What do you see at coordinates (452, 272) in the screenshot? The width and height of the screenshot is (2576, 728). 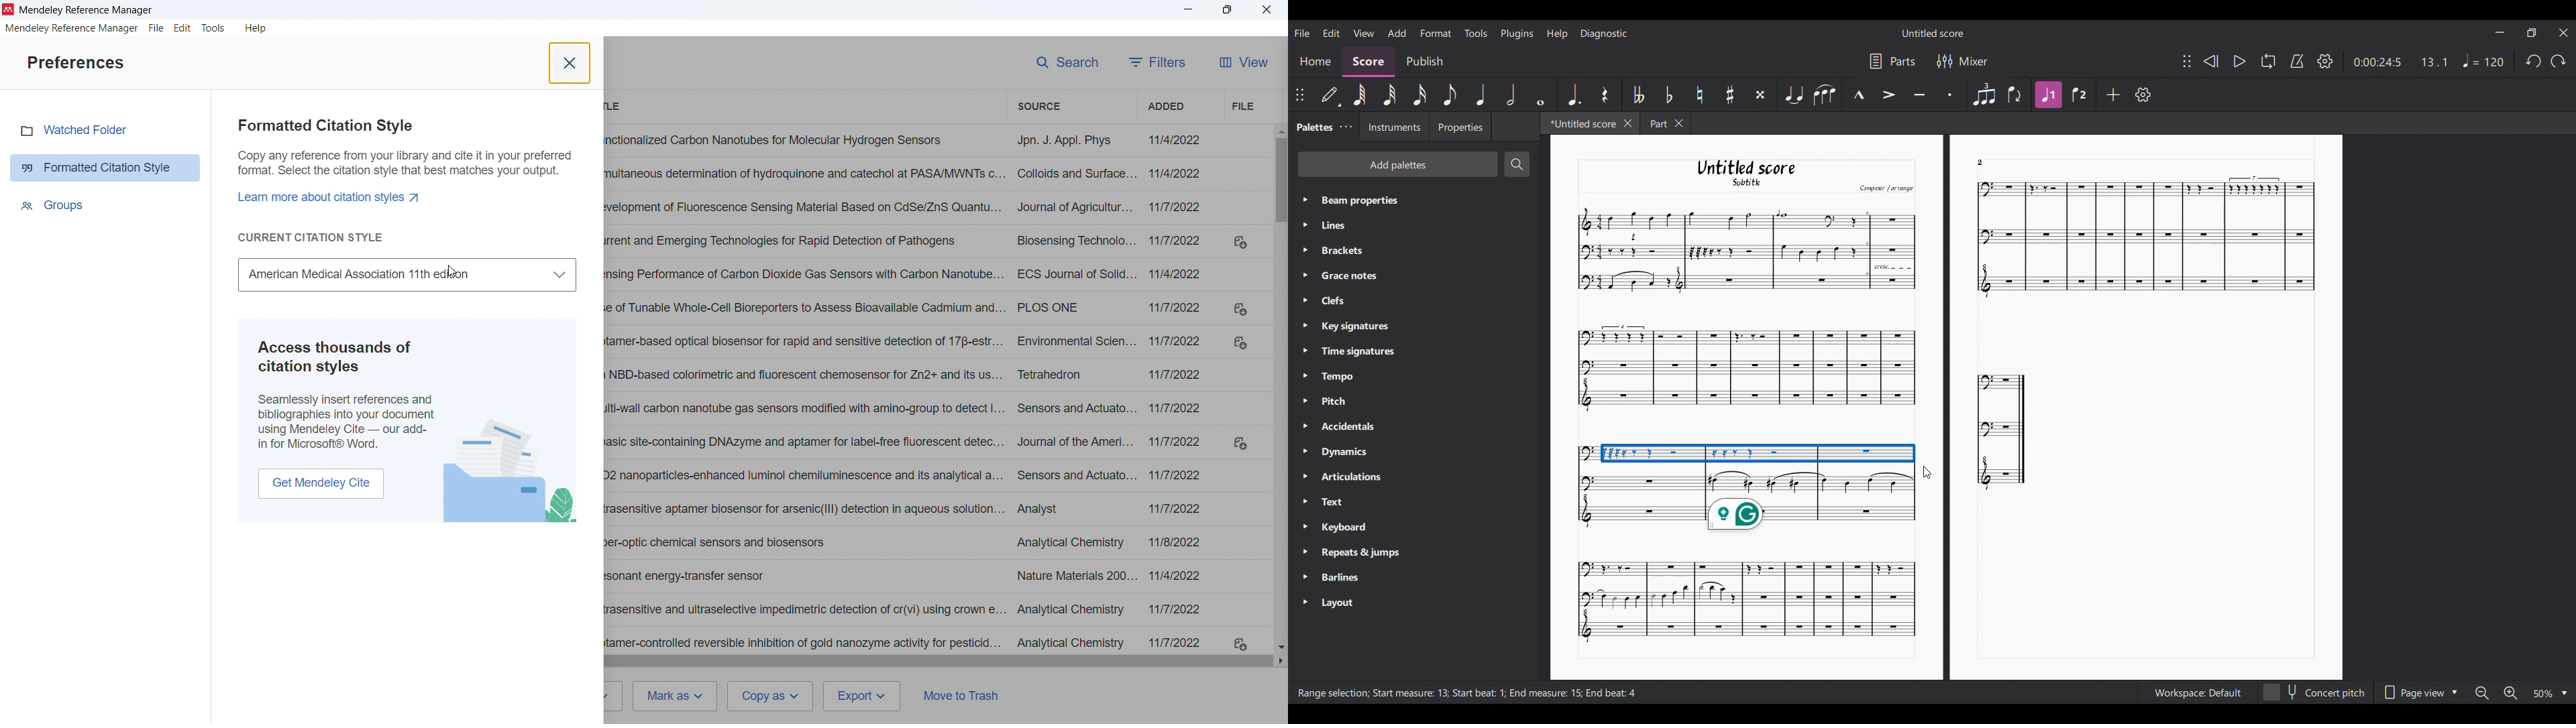 I see `Cursor` at bounding box center [452, 272].